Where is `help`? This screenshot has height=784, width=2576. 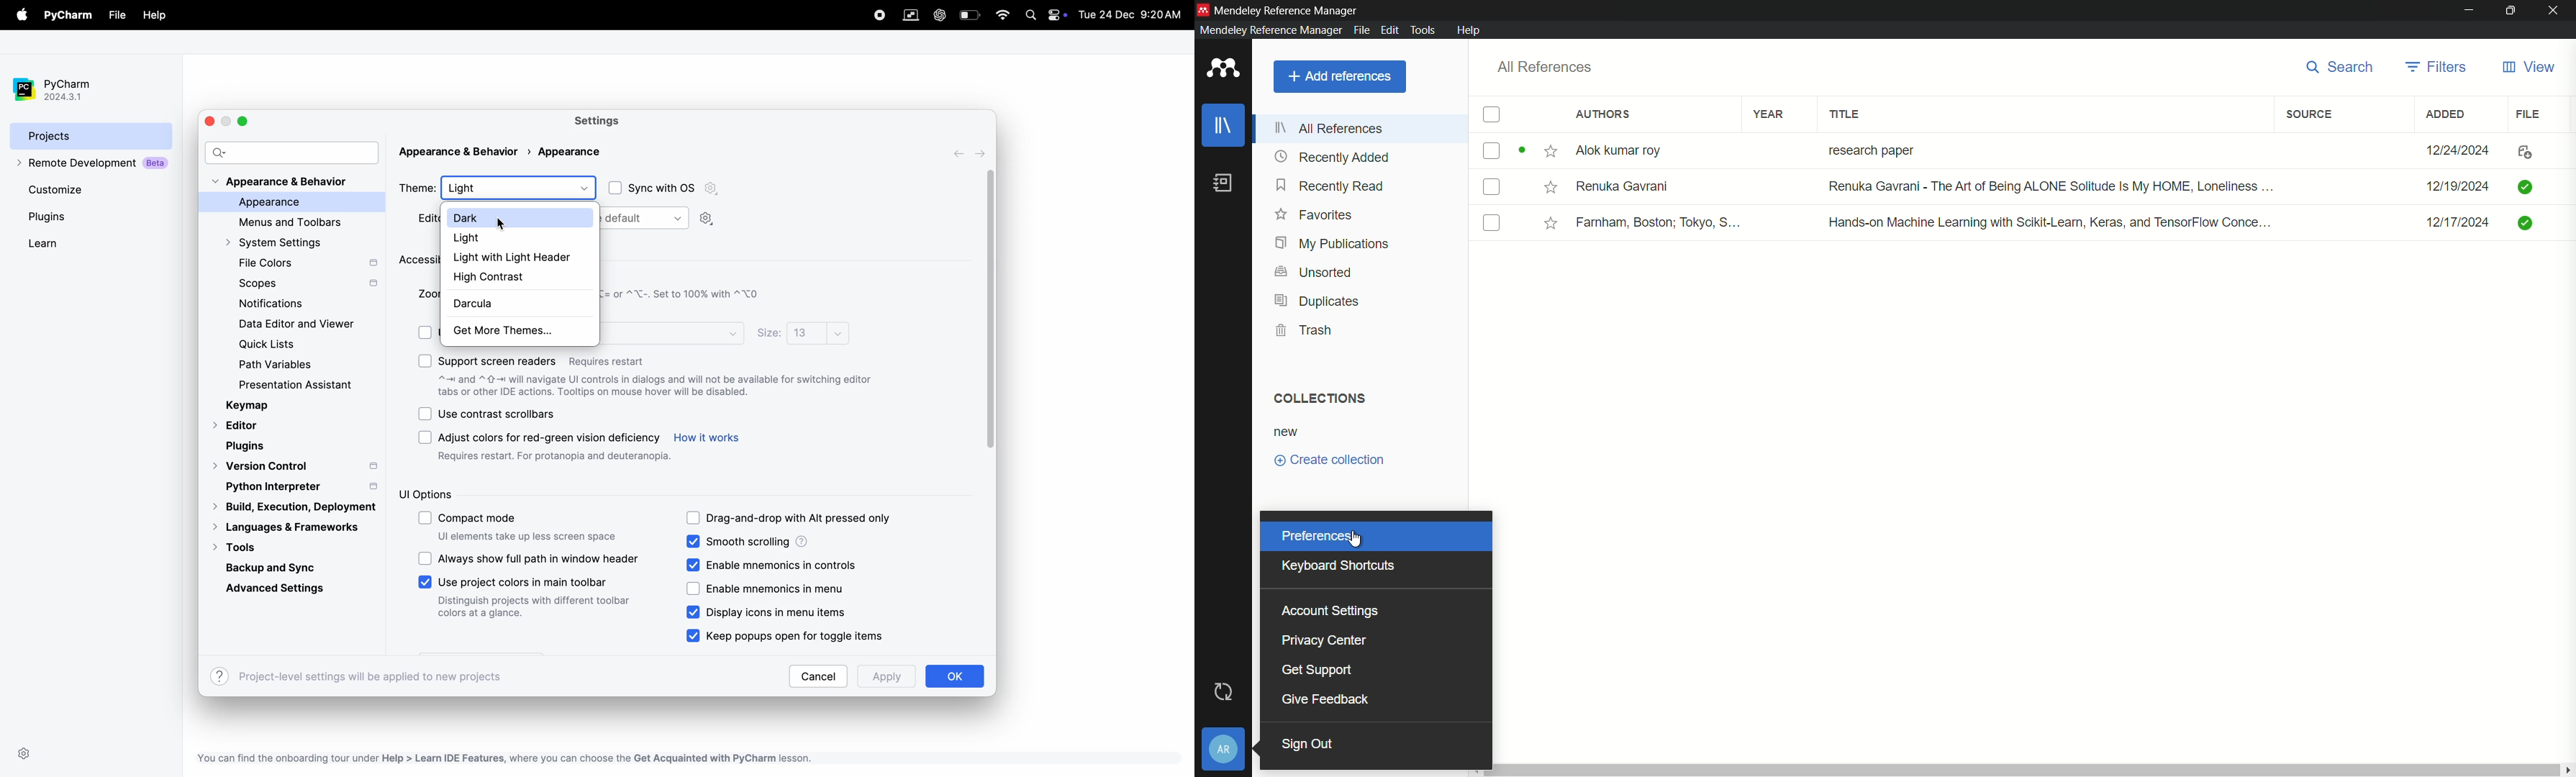 help is located at coordinates (154, 16).